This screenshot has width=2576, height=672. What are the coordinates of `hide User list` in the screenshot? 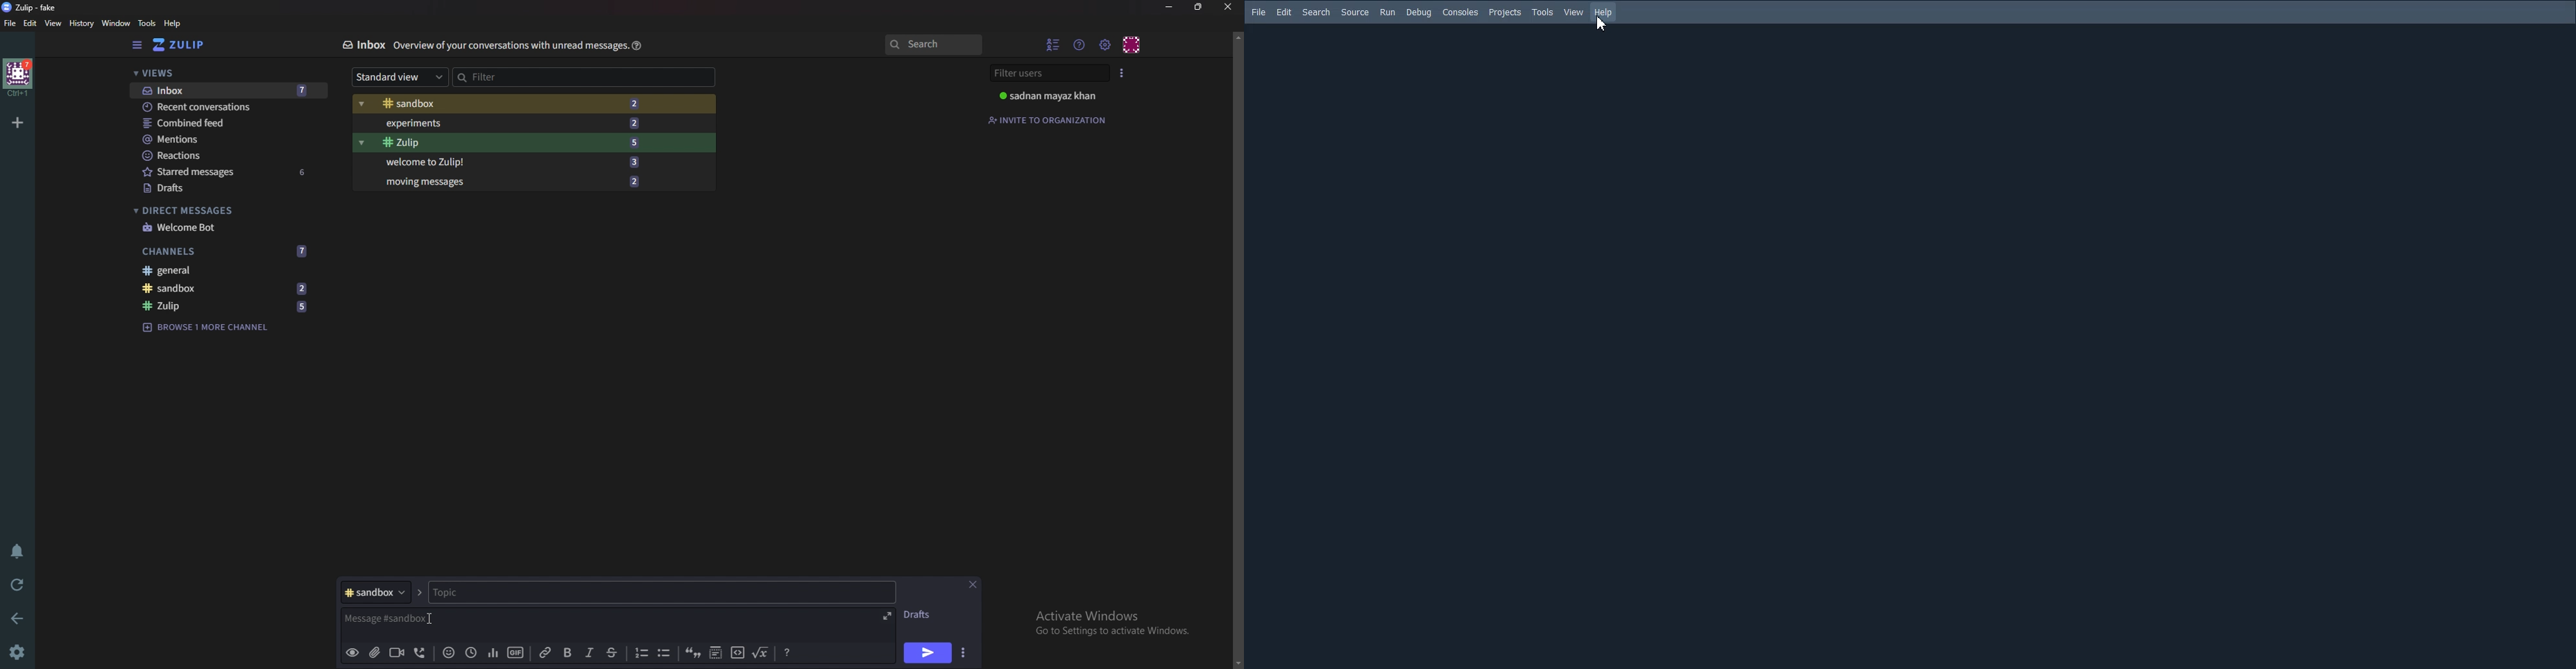 It's located at (1054, 44).